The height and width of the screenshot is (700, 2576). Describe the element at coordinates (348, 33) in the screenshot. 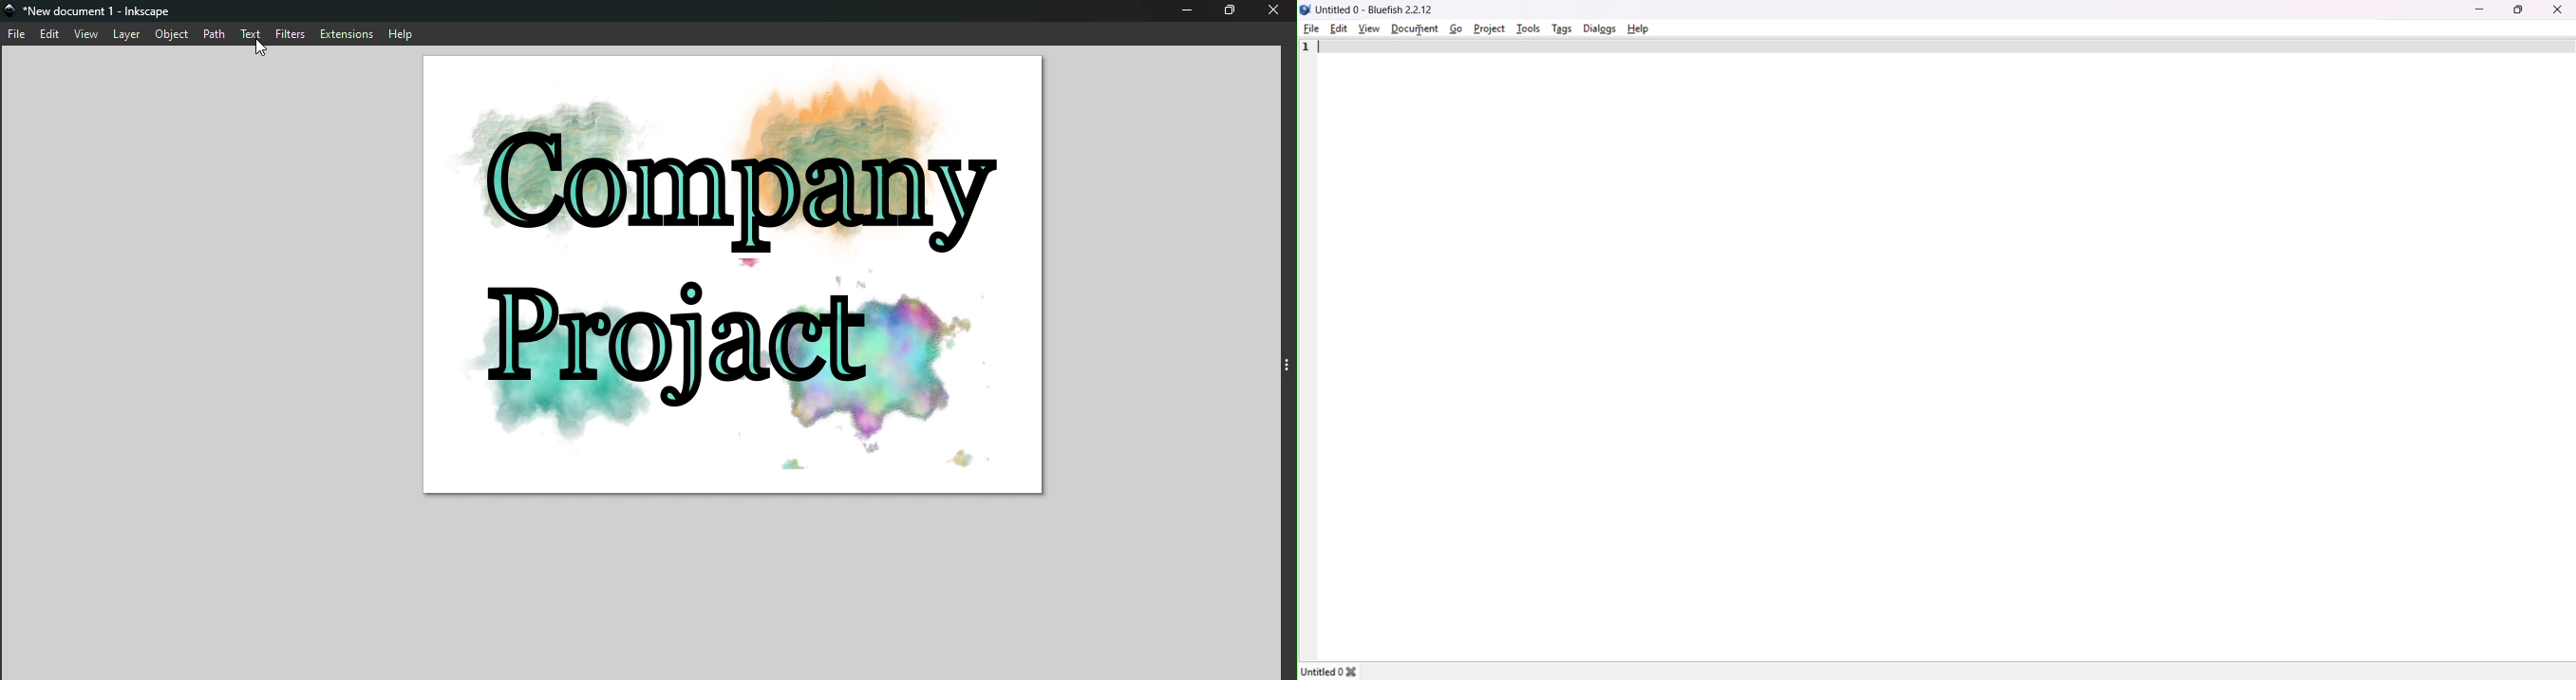

I see `extensions` at that location.